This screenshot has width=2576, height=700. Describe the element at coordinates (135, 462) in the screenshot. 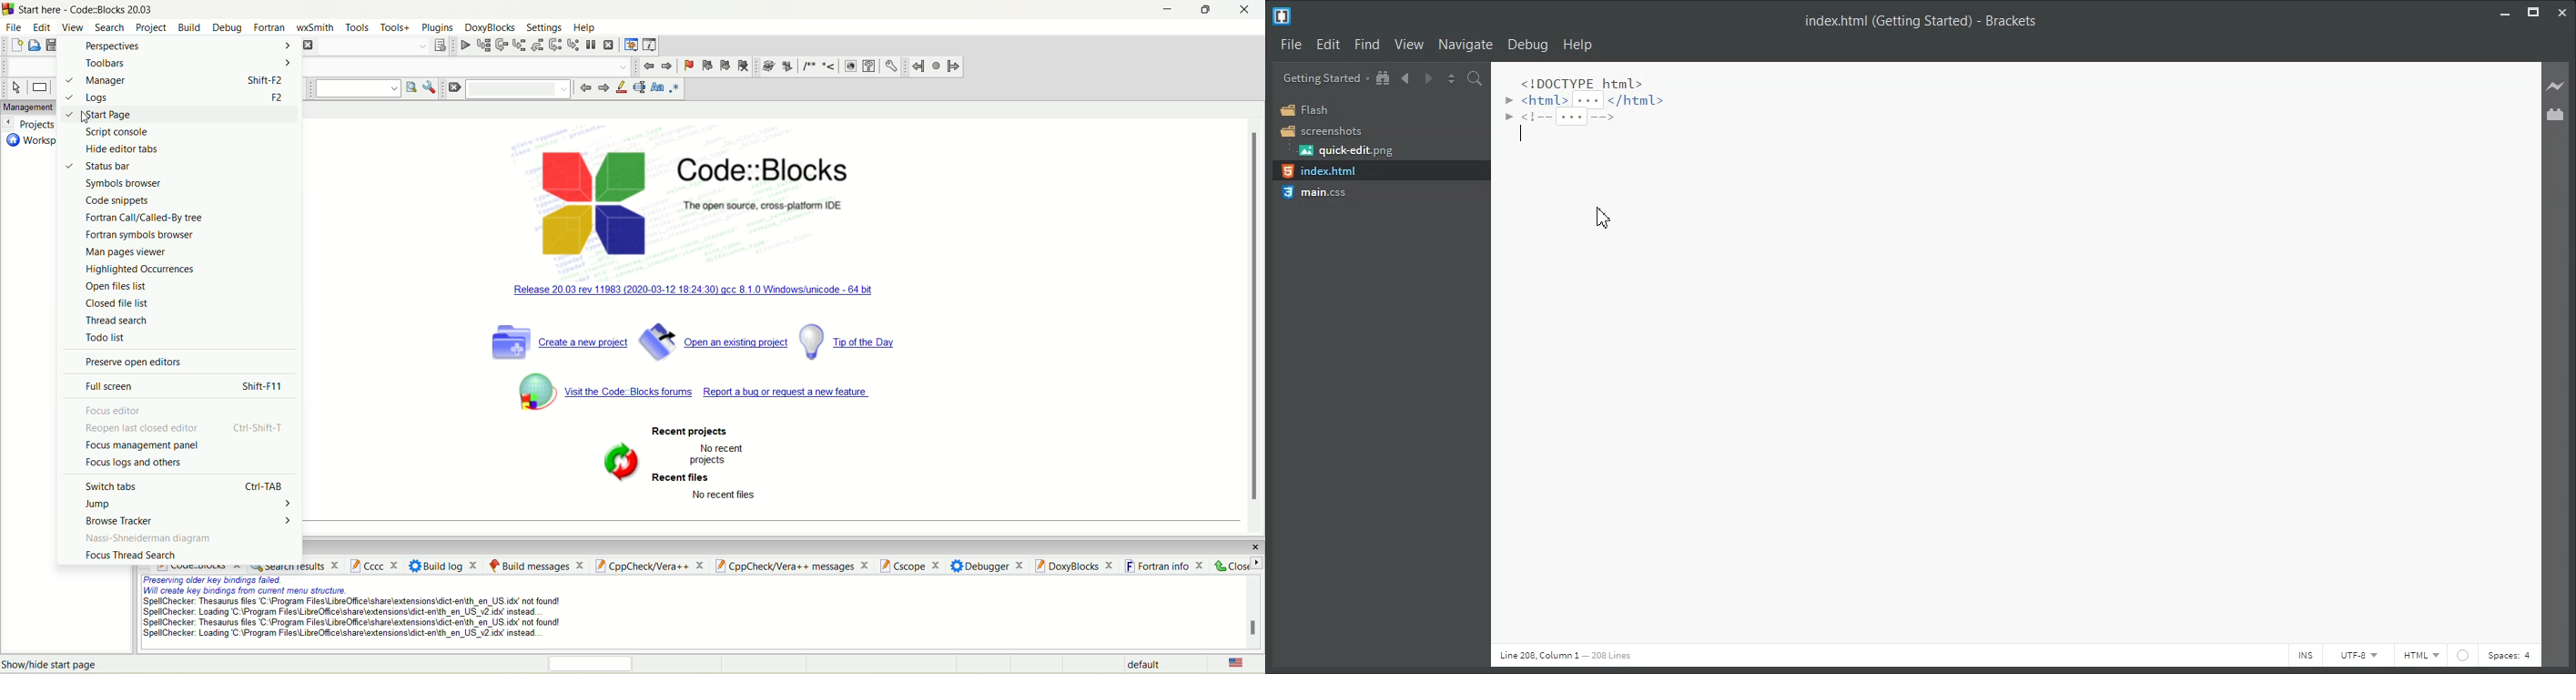

I see `focus logs and others` at that location.